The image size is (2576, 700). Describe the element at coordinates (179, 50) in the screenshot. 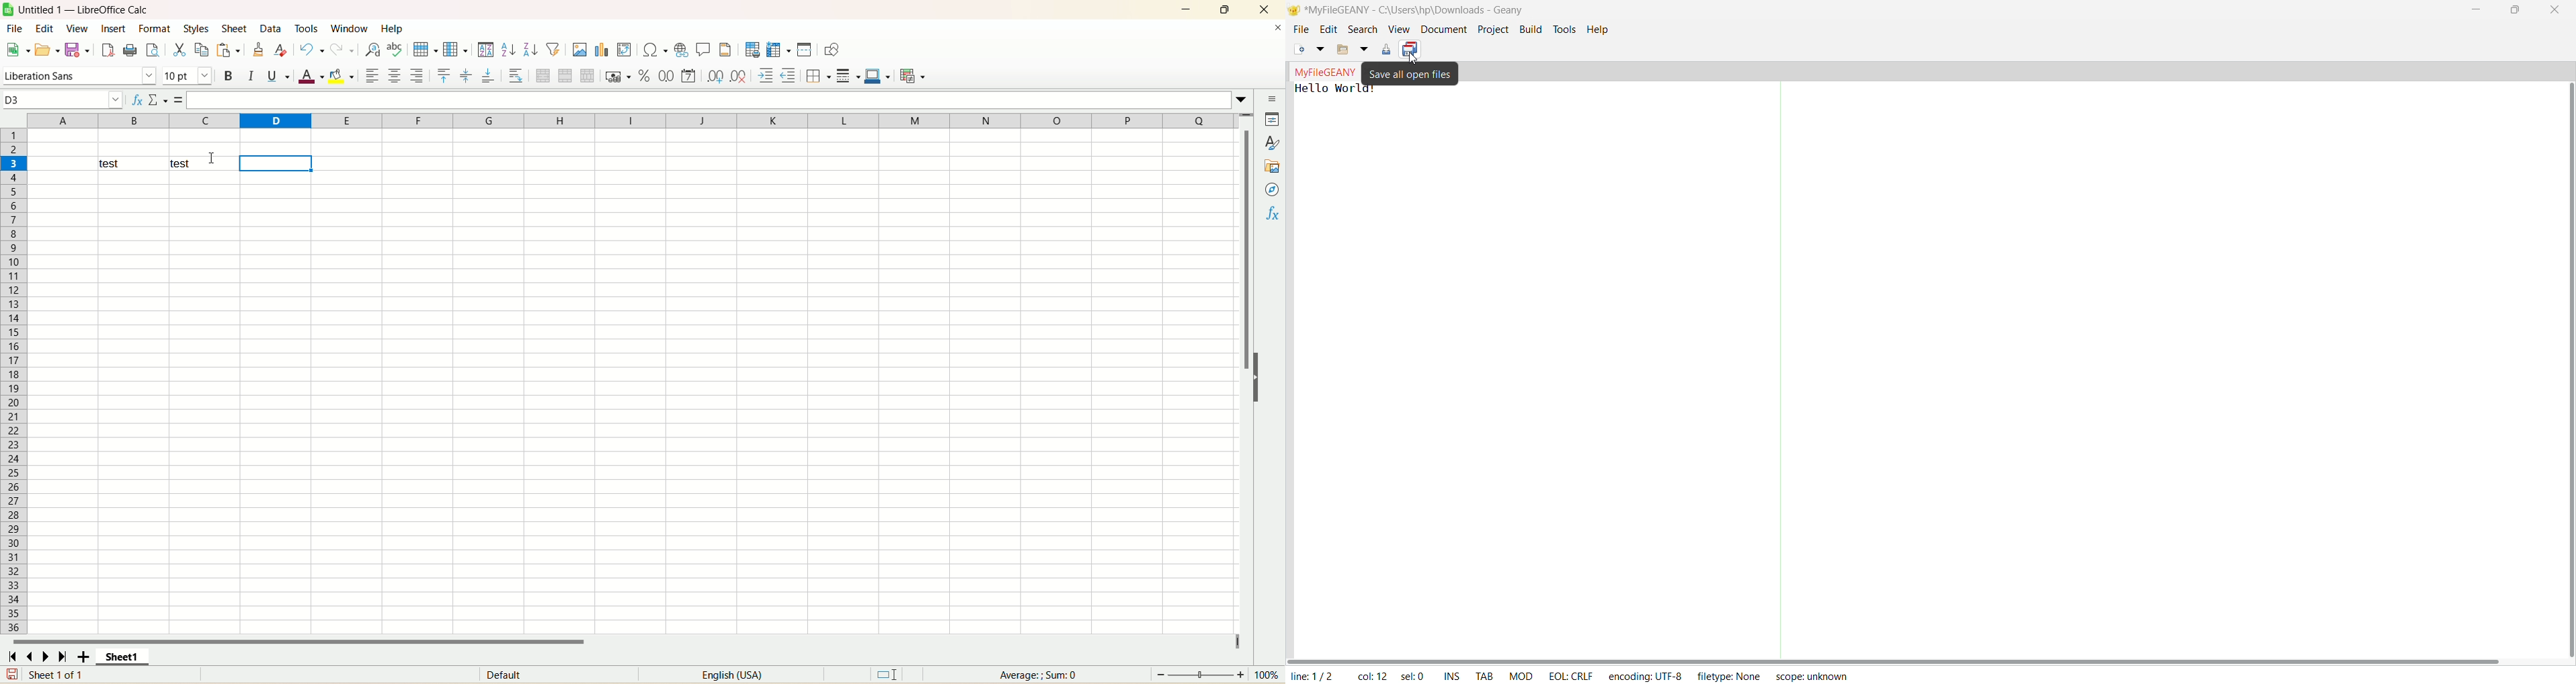

I see `cut` at that location.